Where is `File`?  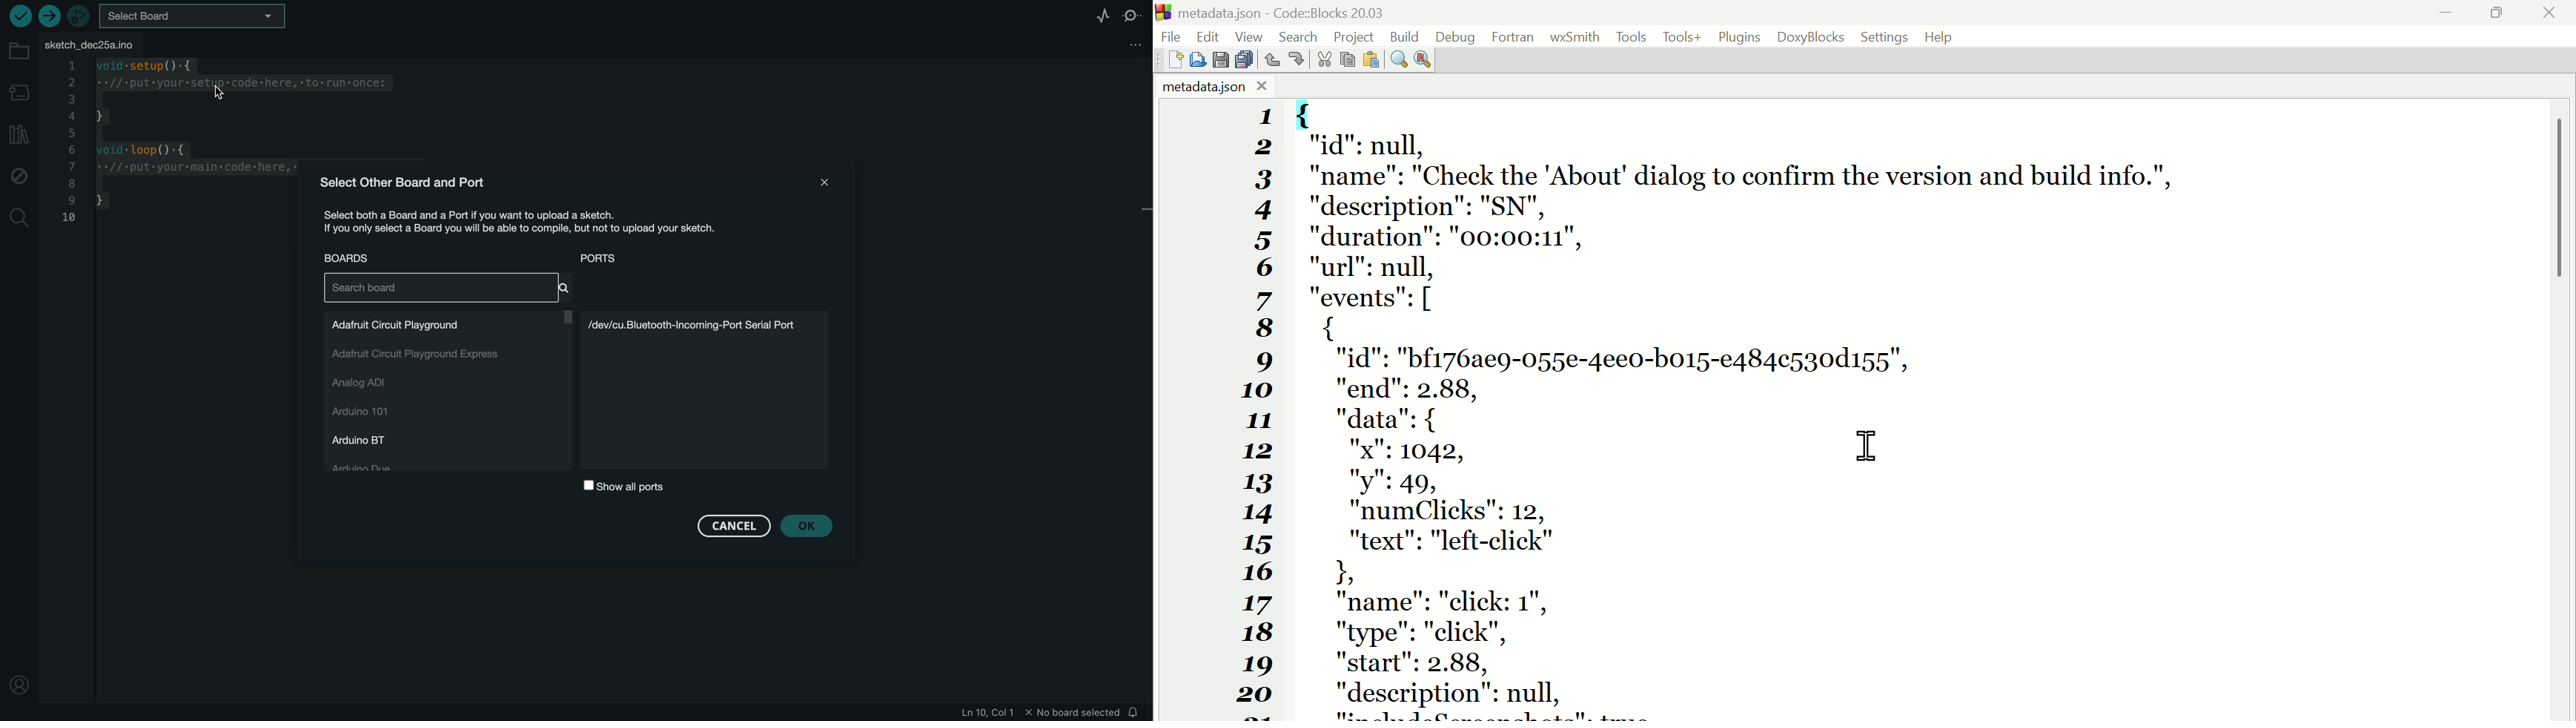 File is located at coordinates (1175, 35).